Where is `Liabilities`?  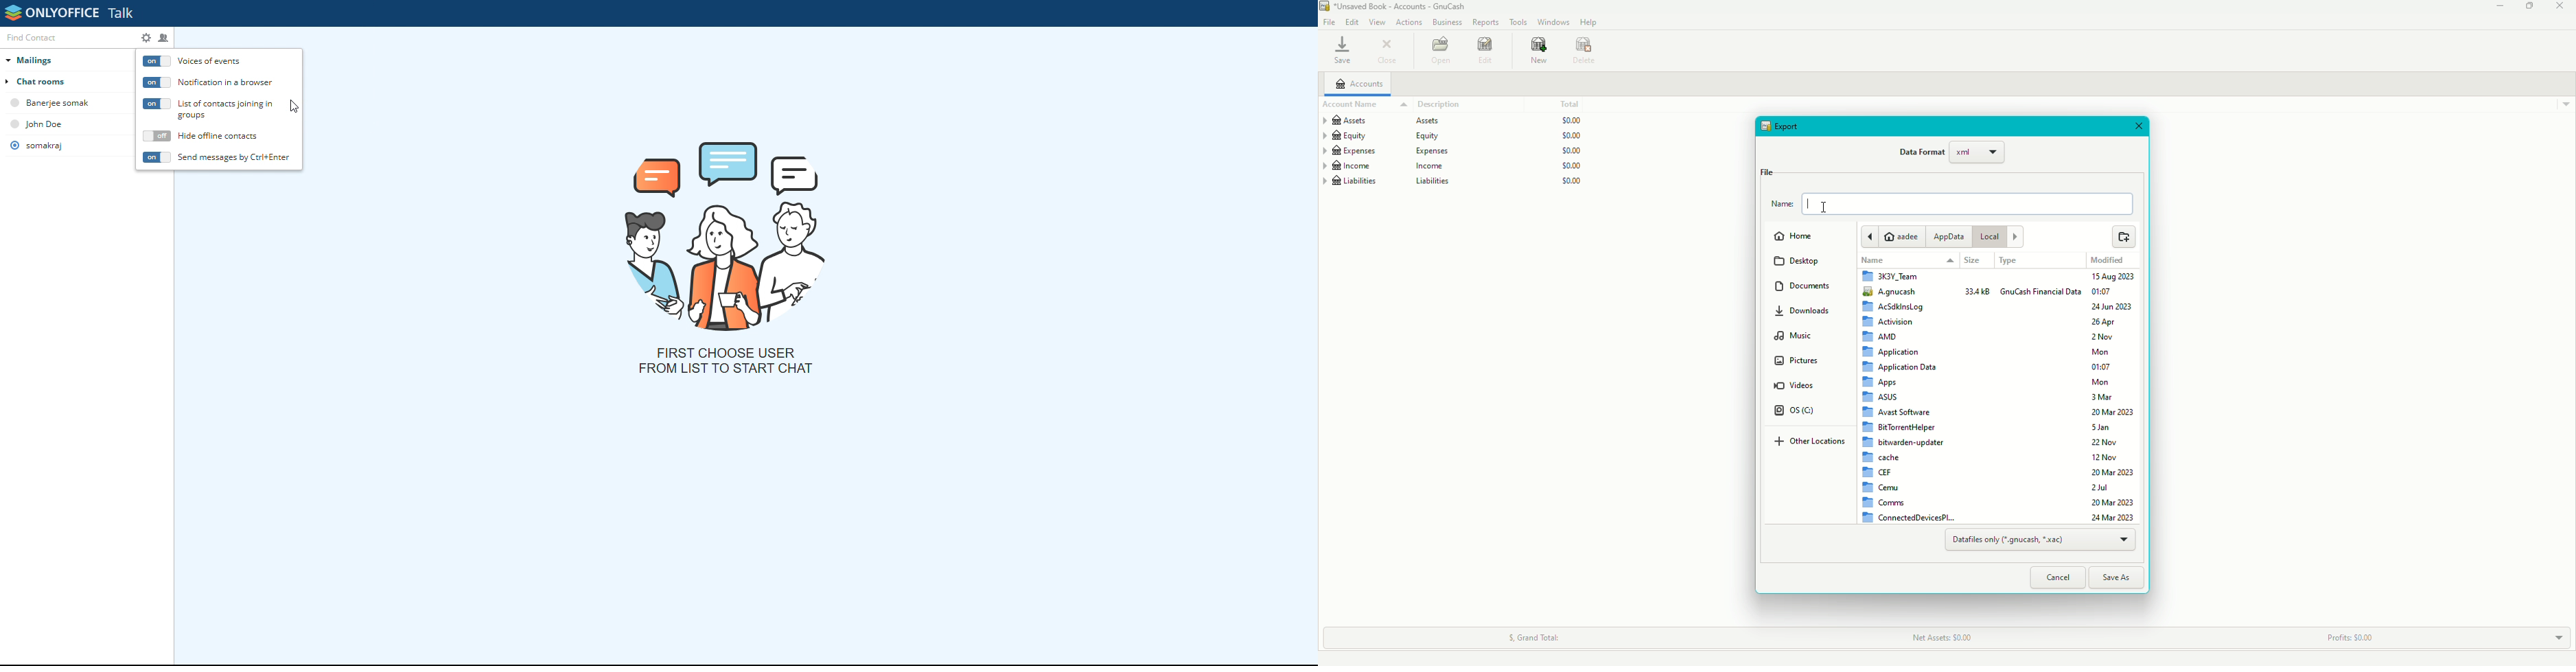
Liabilities is located at coordinates (1455, 184).